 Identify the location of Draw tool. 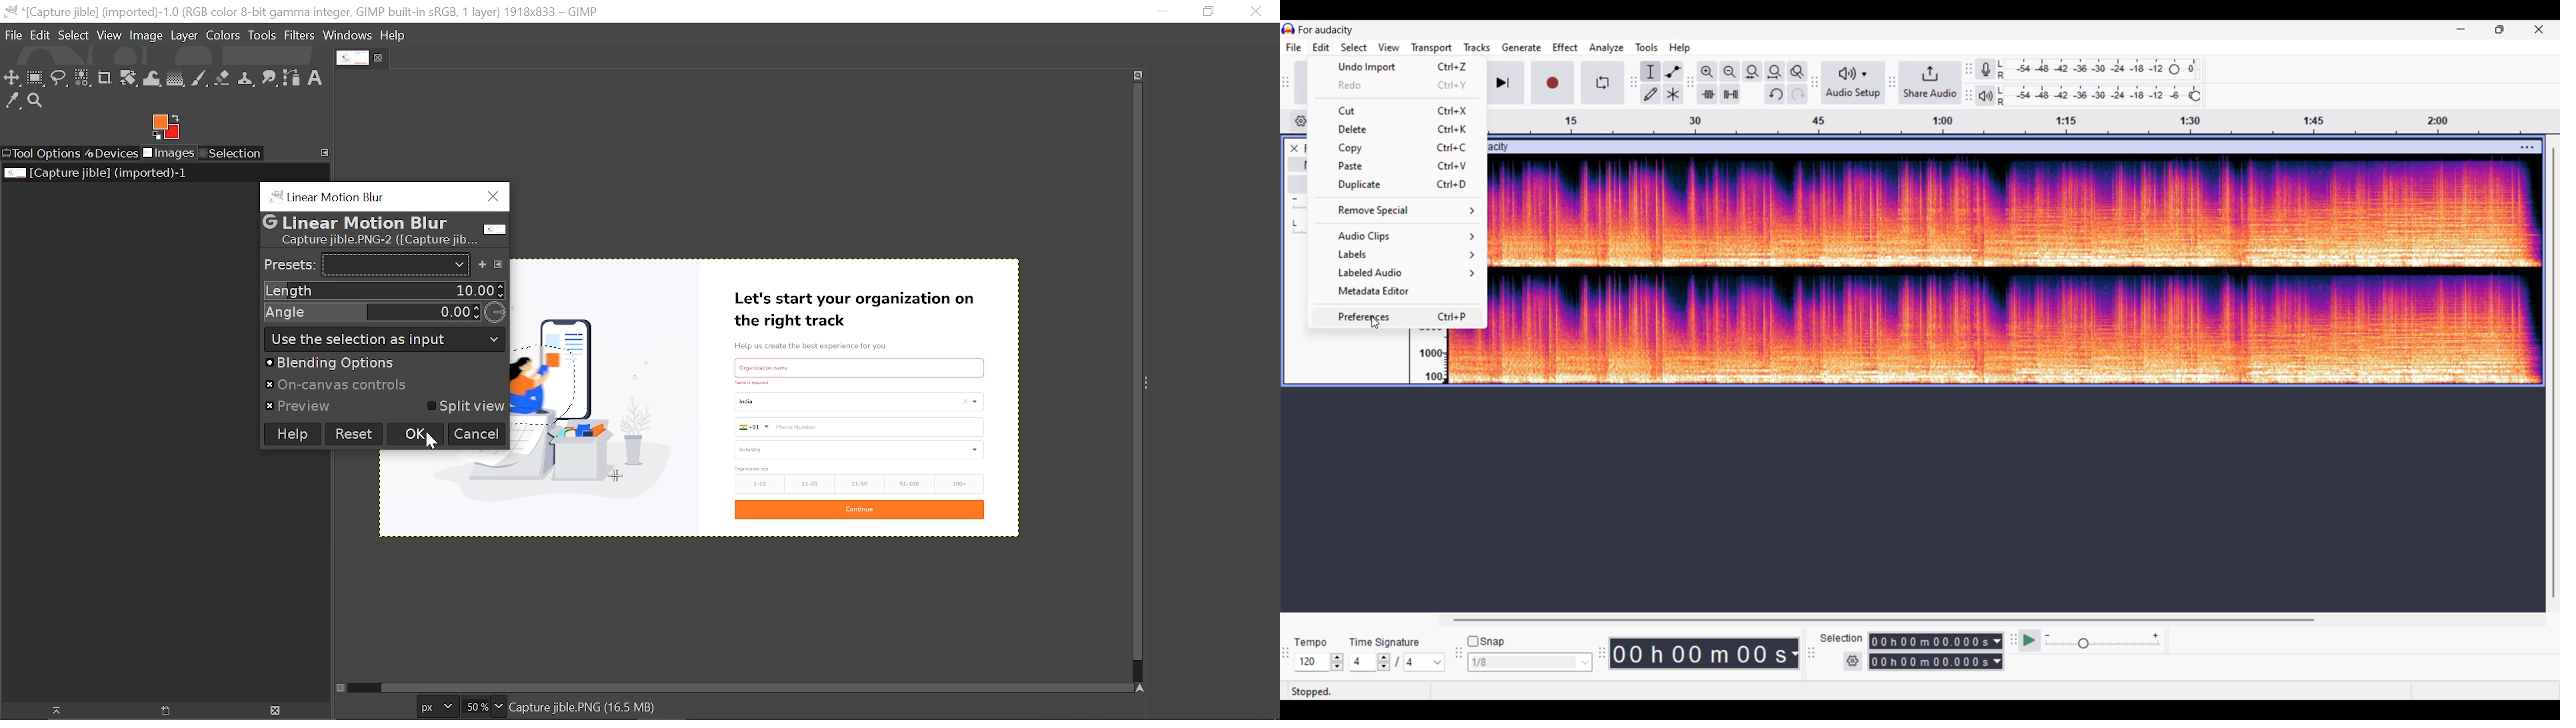
(1651, 94).